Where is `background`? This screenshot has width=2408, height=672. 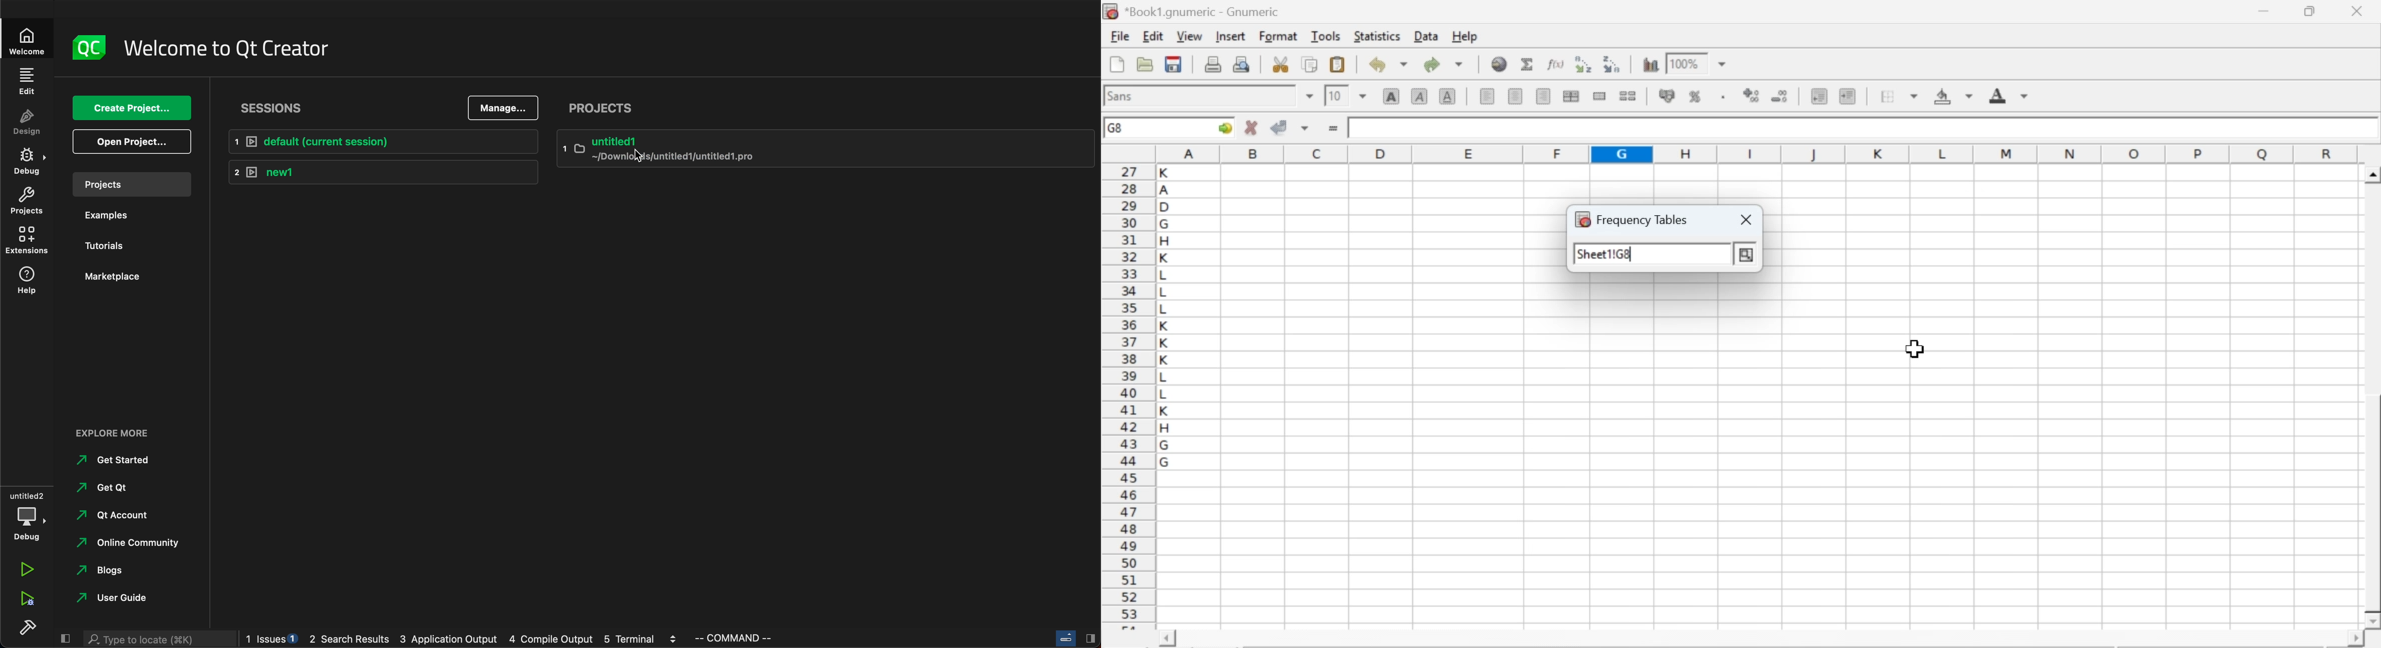 background is located at coordinates (1955, 96).